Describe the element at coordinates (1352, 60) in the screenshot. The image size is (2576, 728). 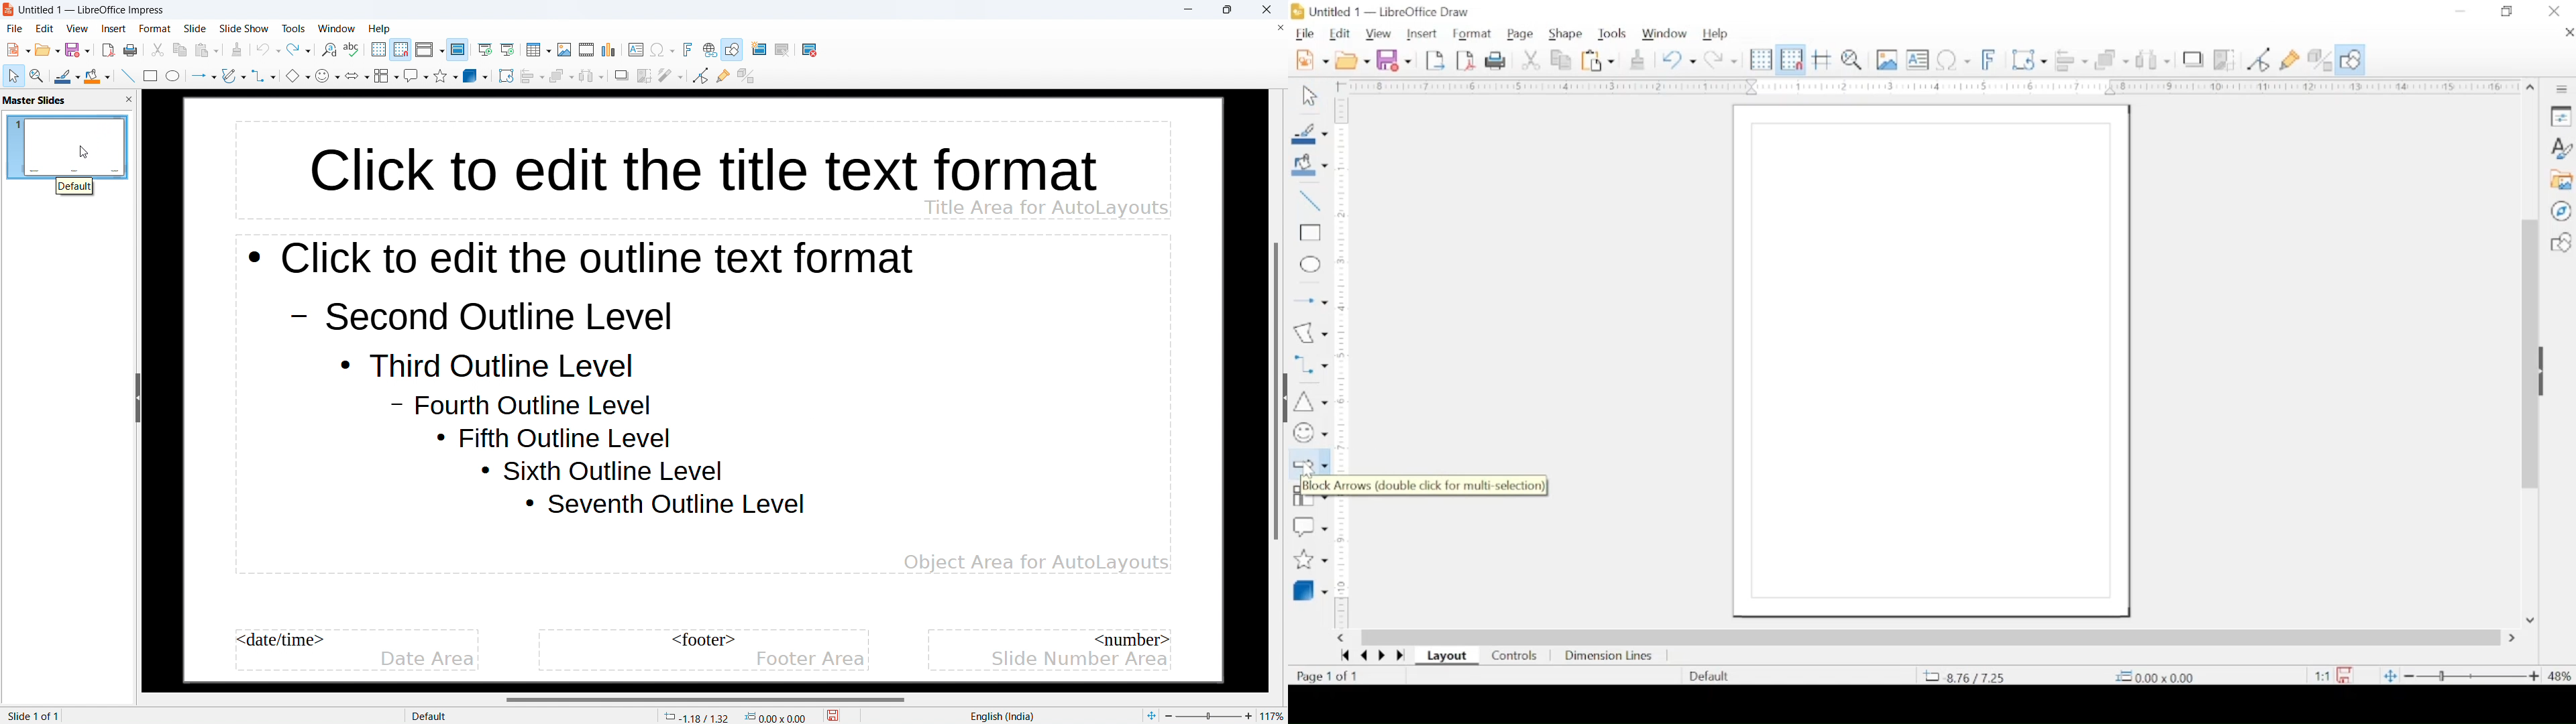
I see `open` at that location.